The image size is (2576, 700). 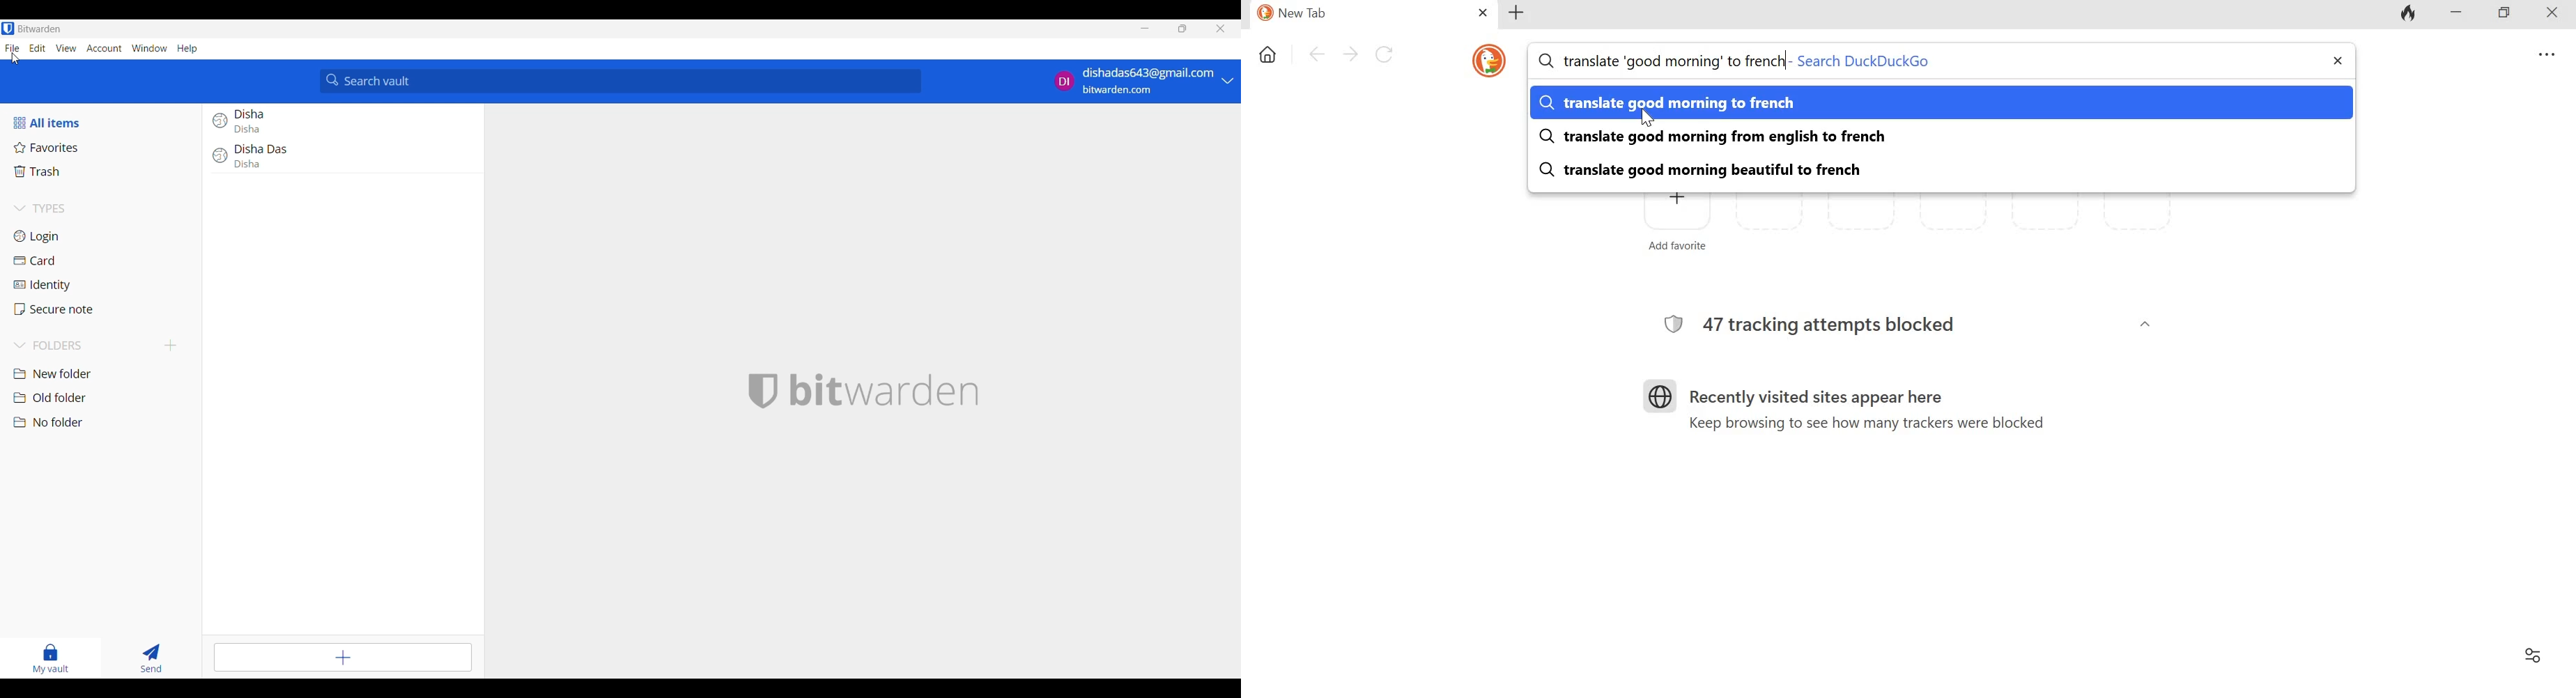 What do you see at coordinates (15, 58) in the screenshot?
I see `cursor` at bounding box center [15, 58].